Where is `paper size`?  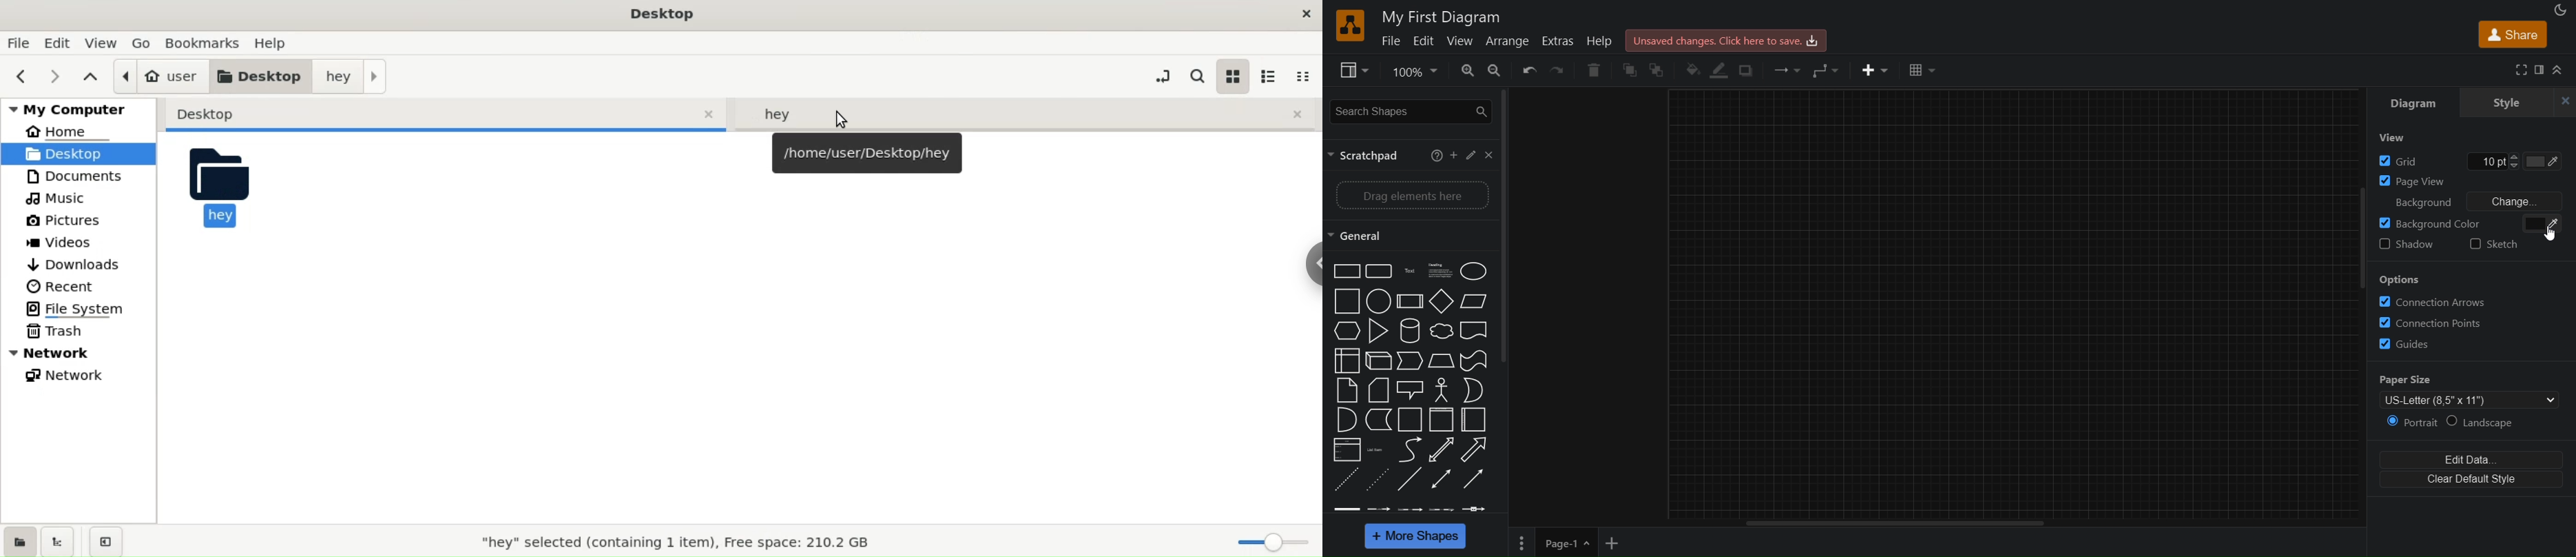 paper size is located at coordinates (2467, 391).